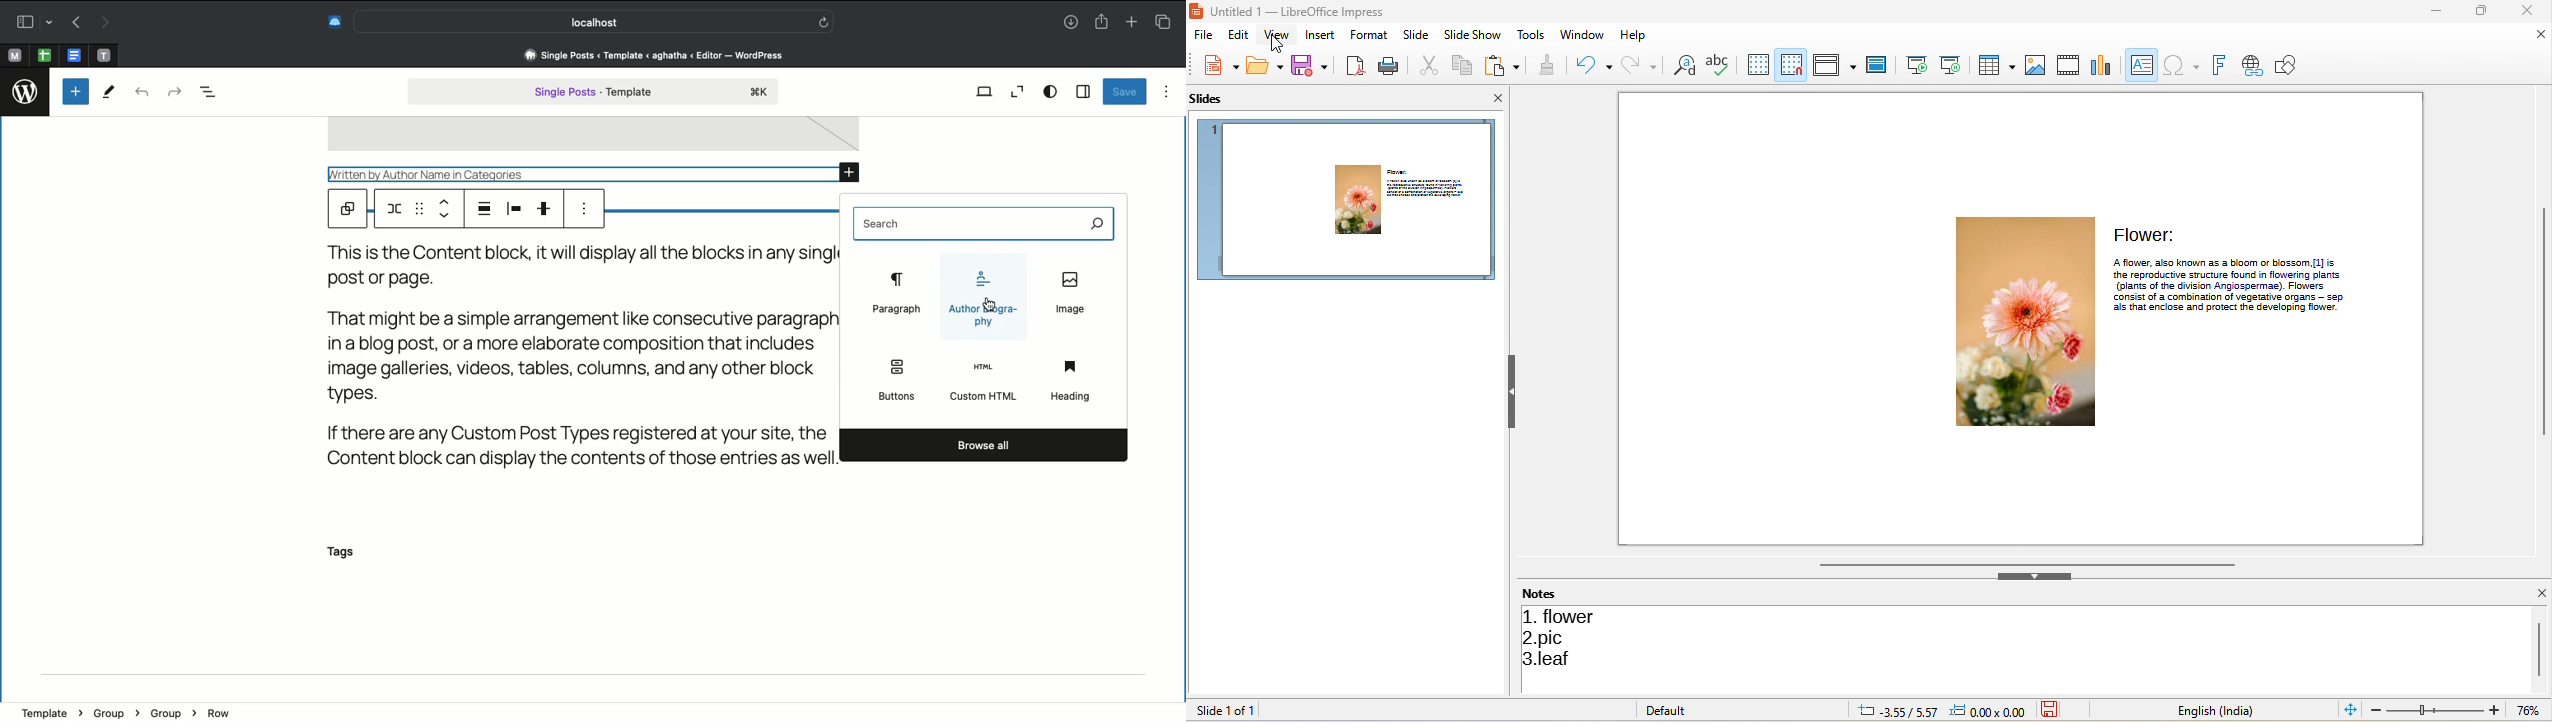 This screenshot has height=728, width=2576. Describe the element at coordinates (2440, 11) in the screenshot. I see `minimize` at that location.